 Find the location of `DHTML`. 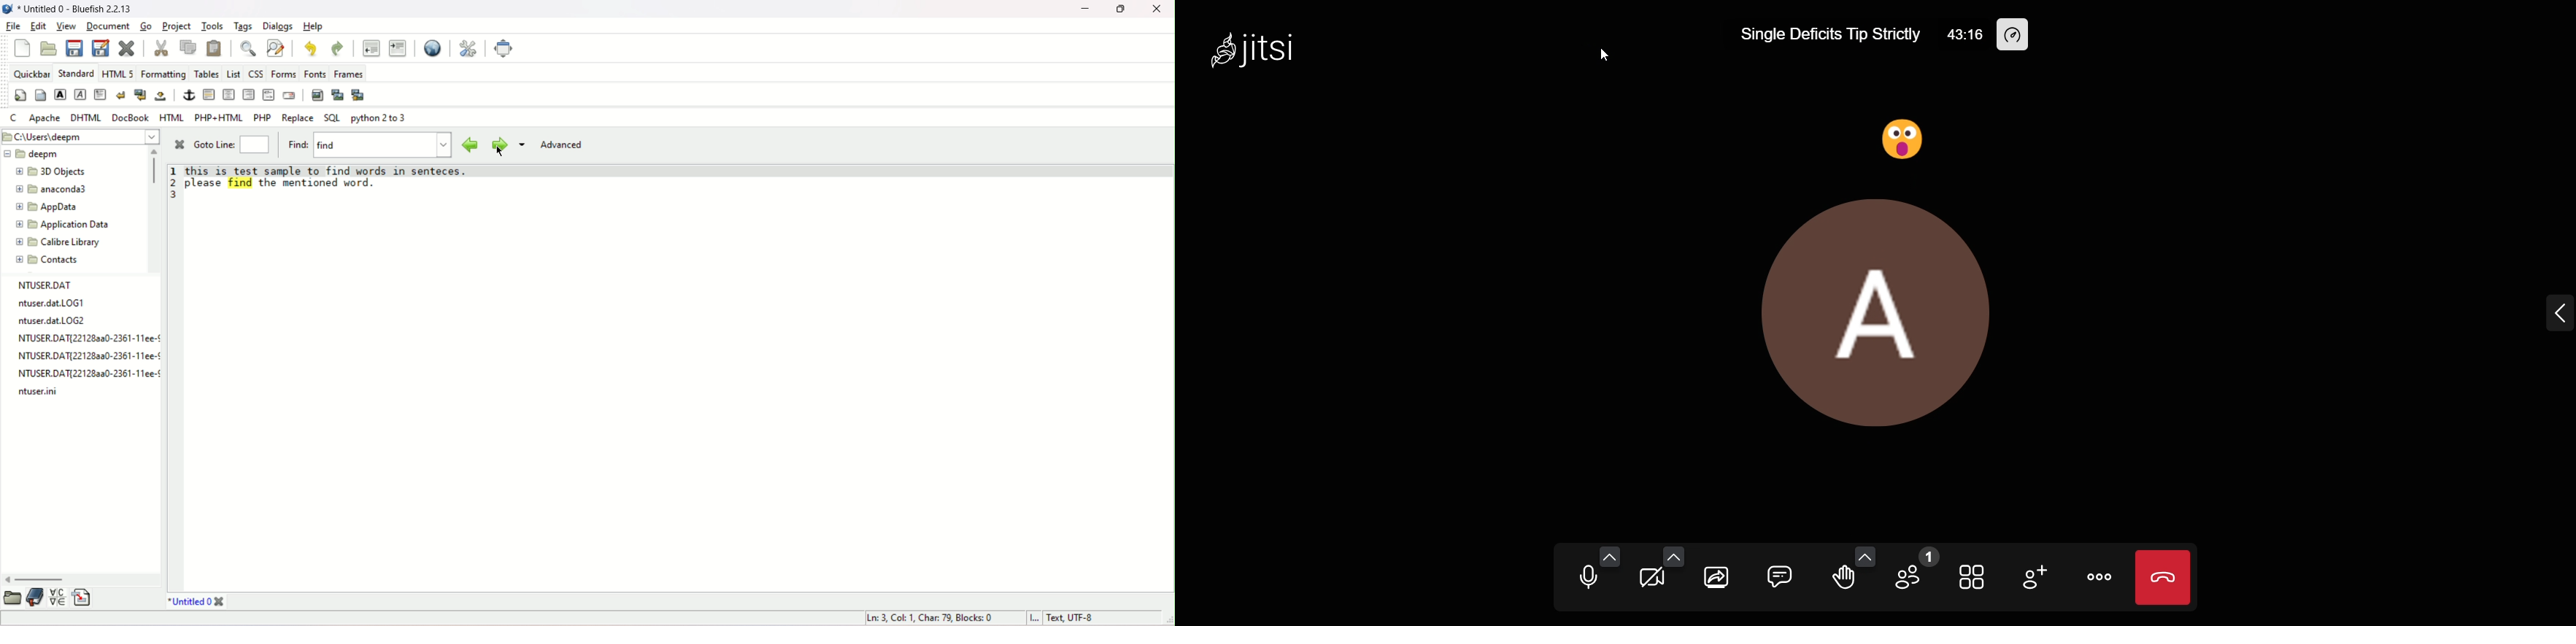

DHTML is located at coordinates (86, 118).